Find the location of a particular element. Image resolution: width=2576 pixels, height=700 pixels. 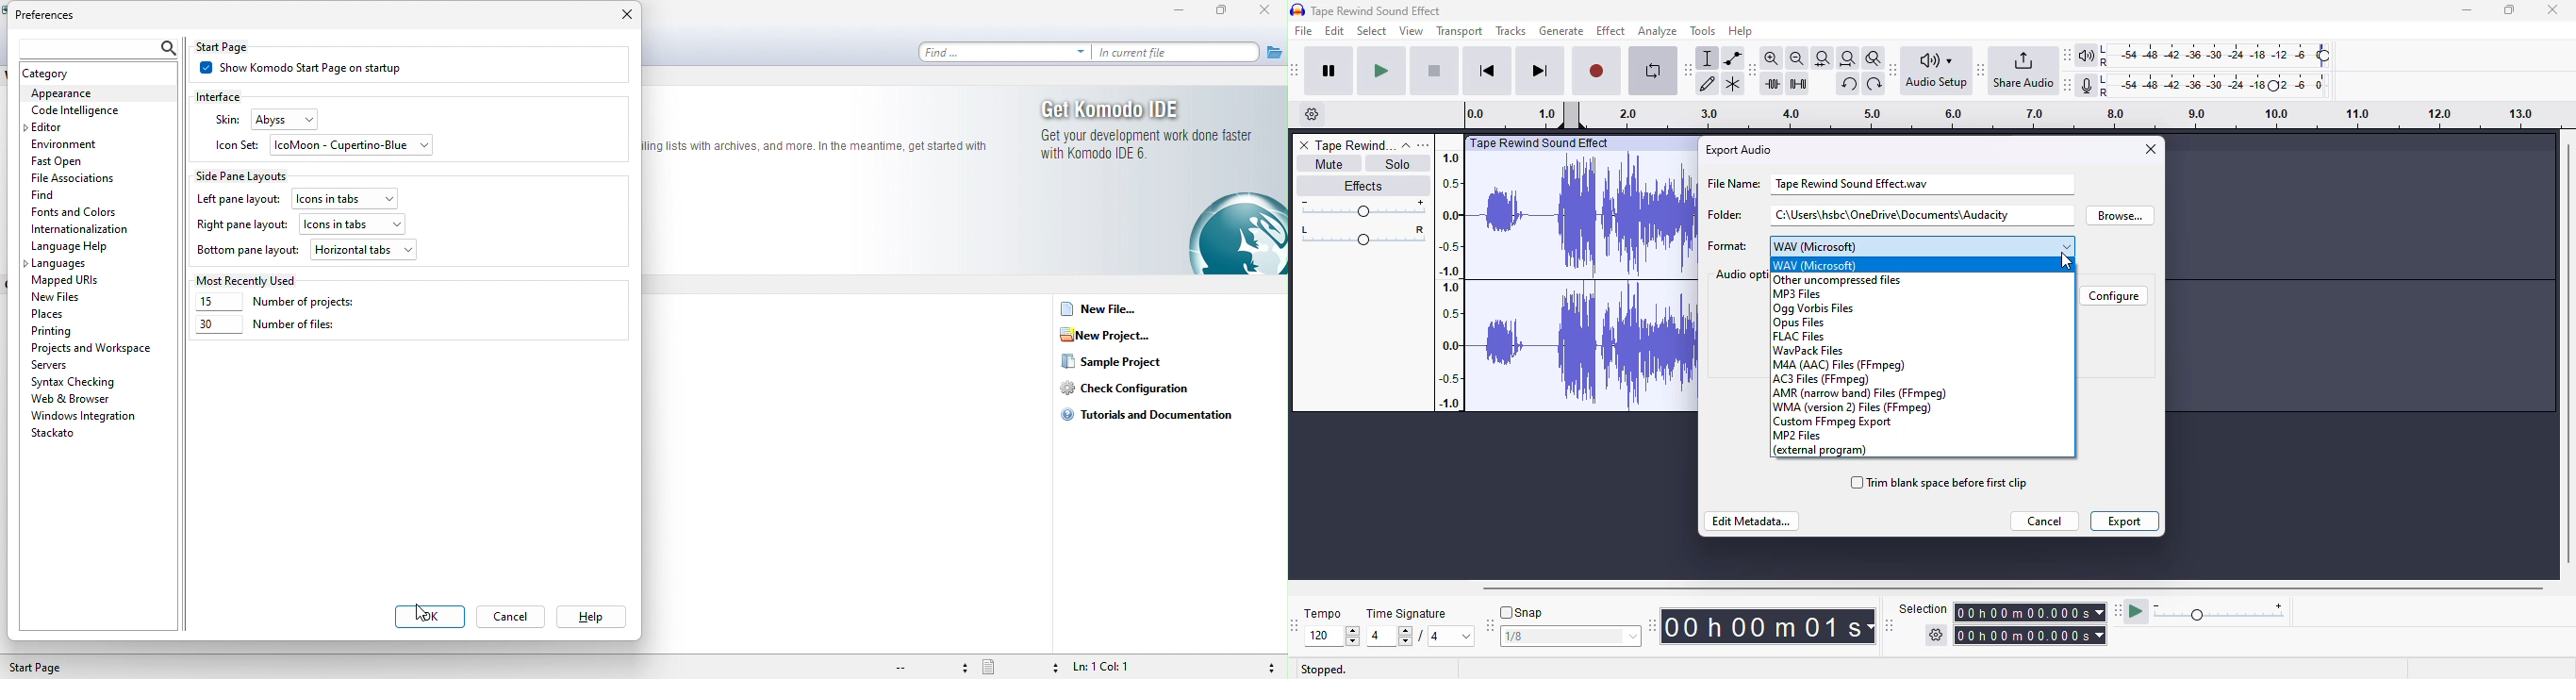

fit selection to width is located at coordinates (1823, 58).